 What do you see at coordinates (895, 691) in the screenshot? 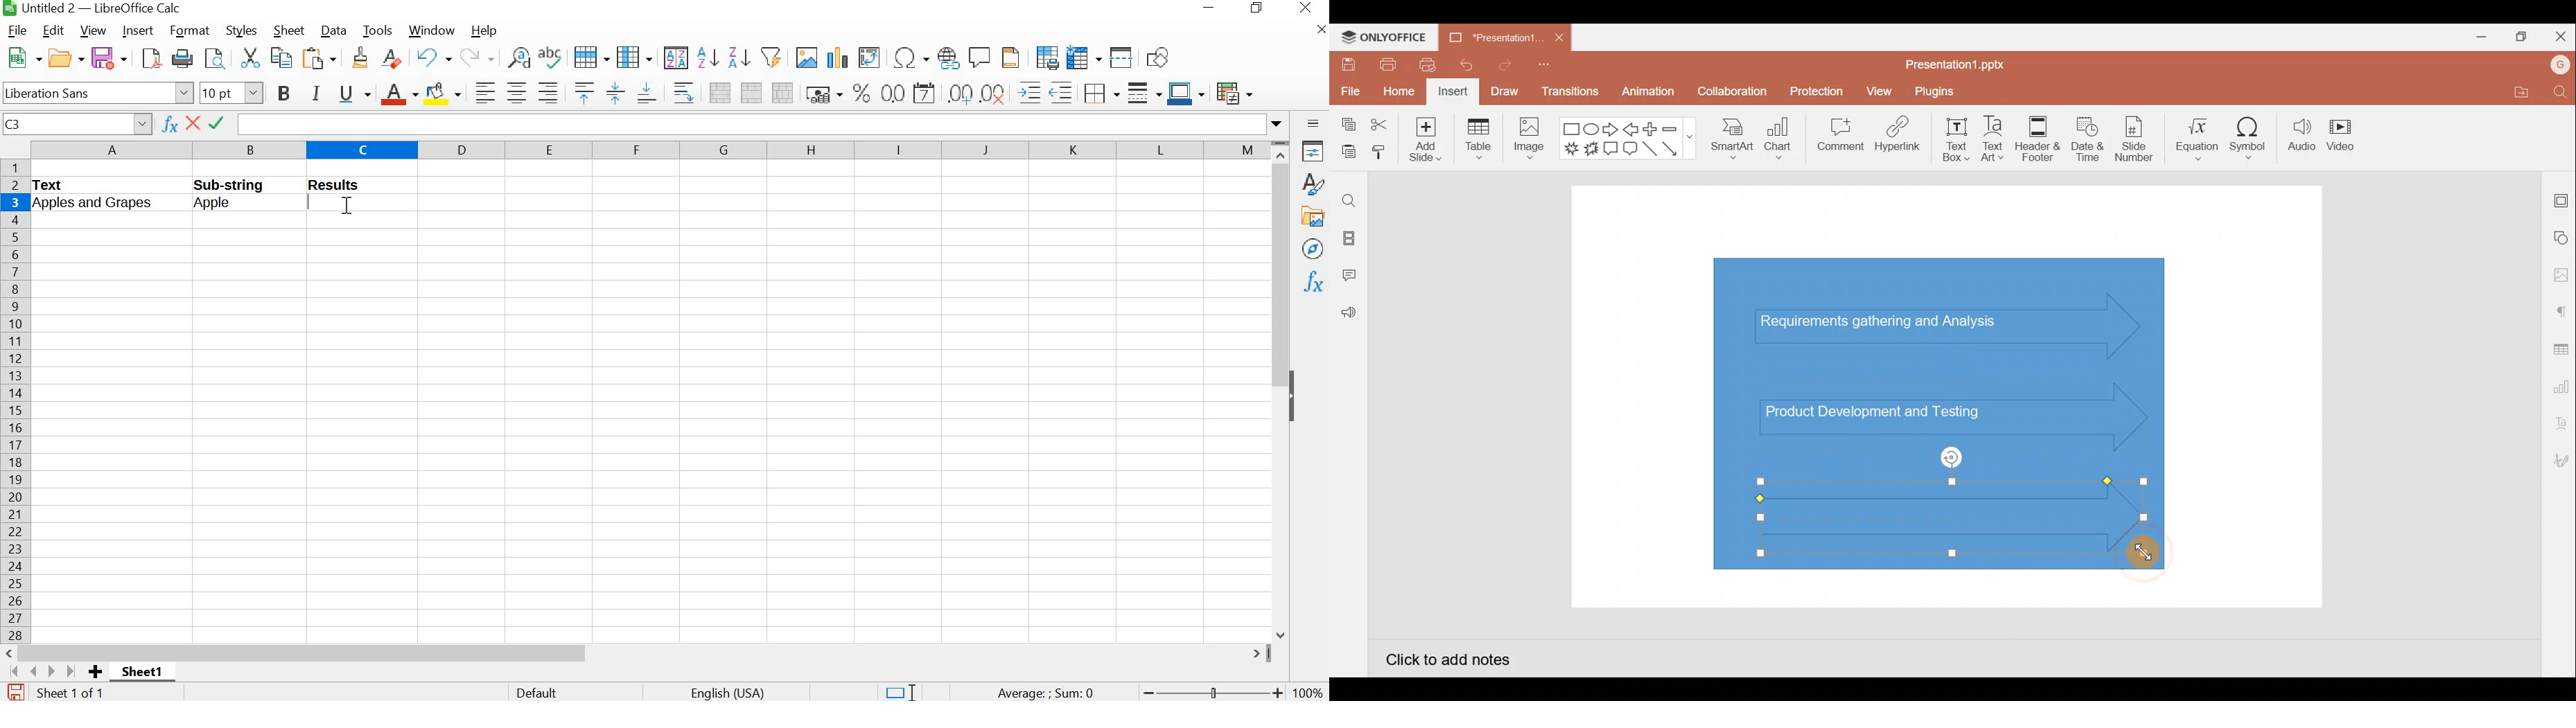
I see `standard selection` at bounding box center [895, 691].